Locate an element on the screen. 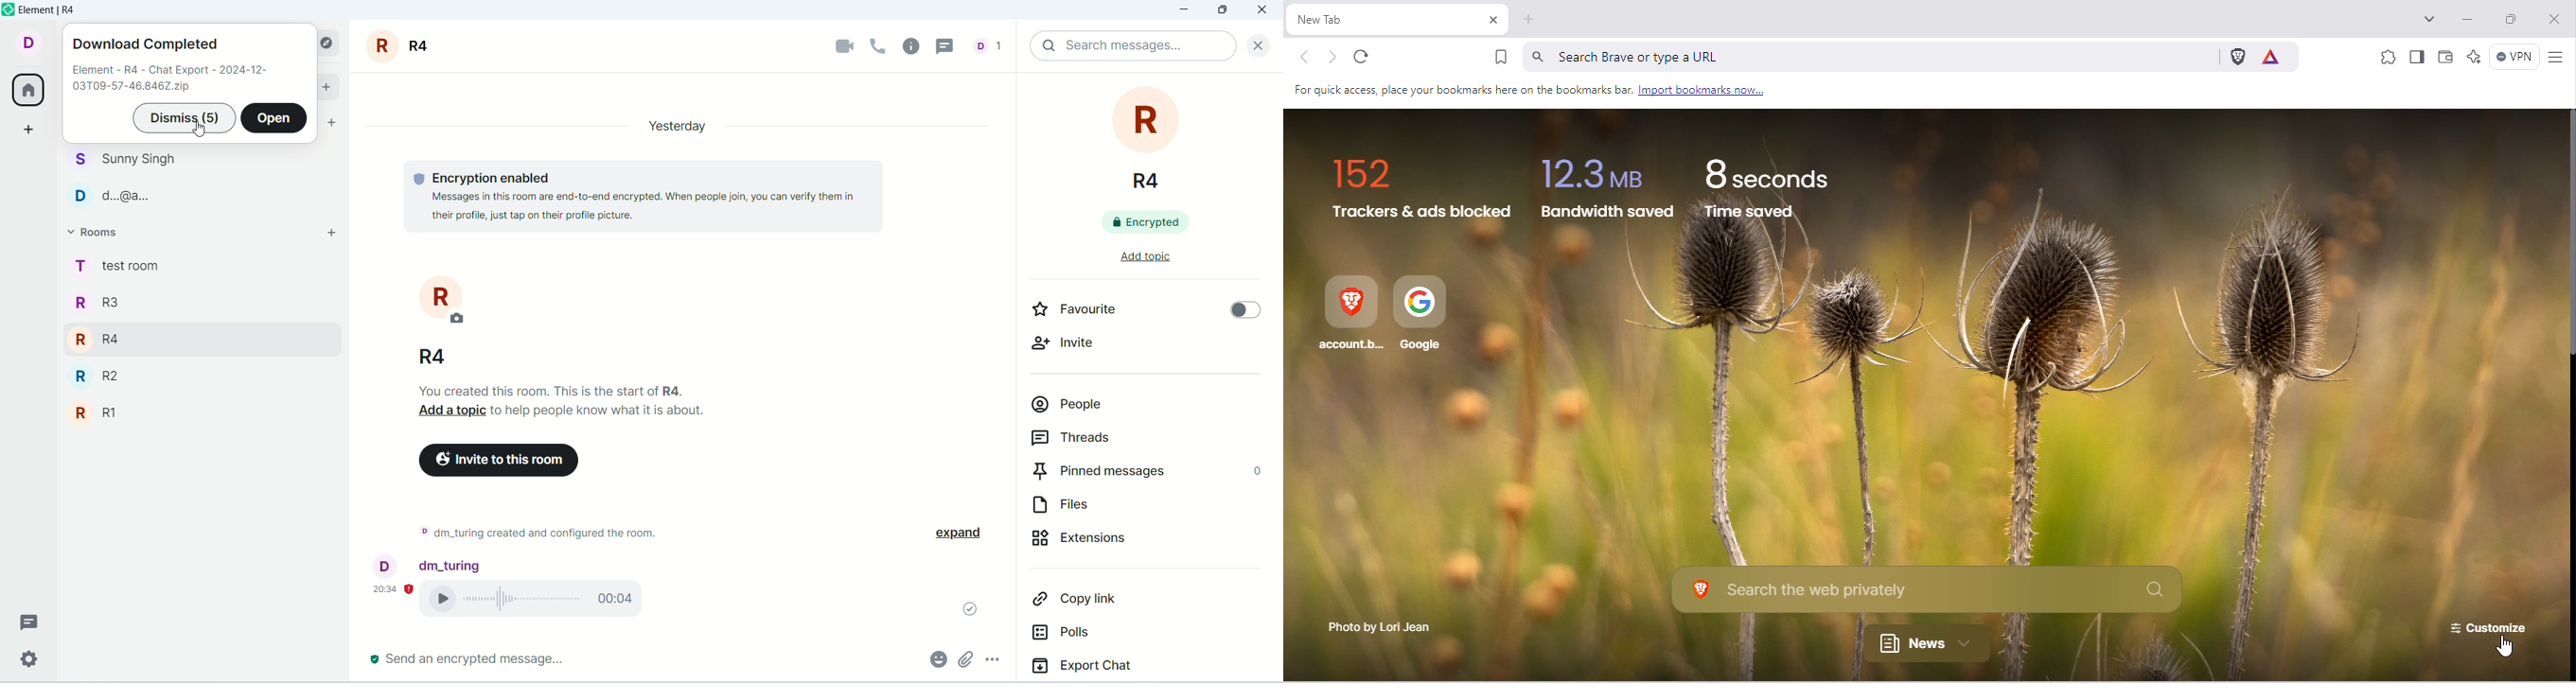  export chat is located at coordinates (1144, 668).